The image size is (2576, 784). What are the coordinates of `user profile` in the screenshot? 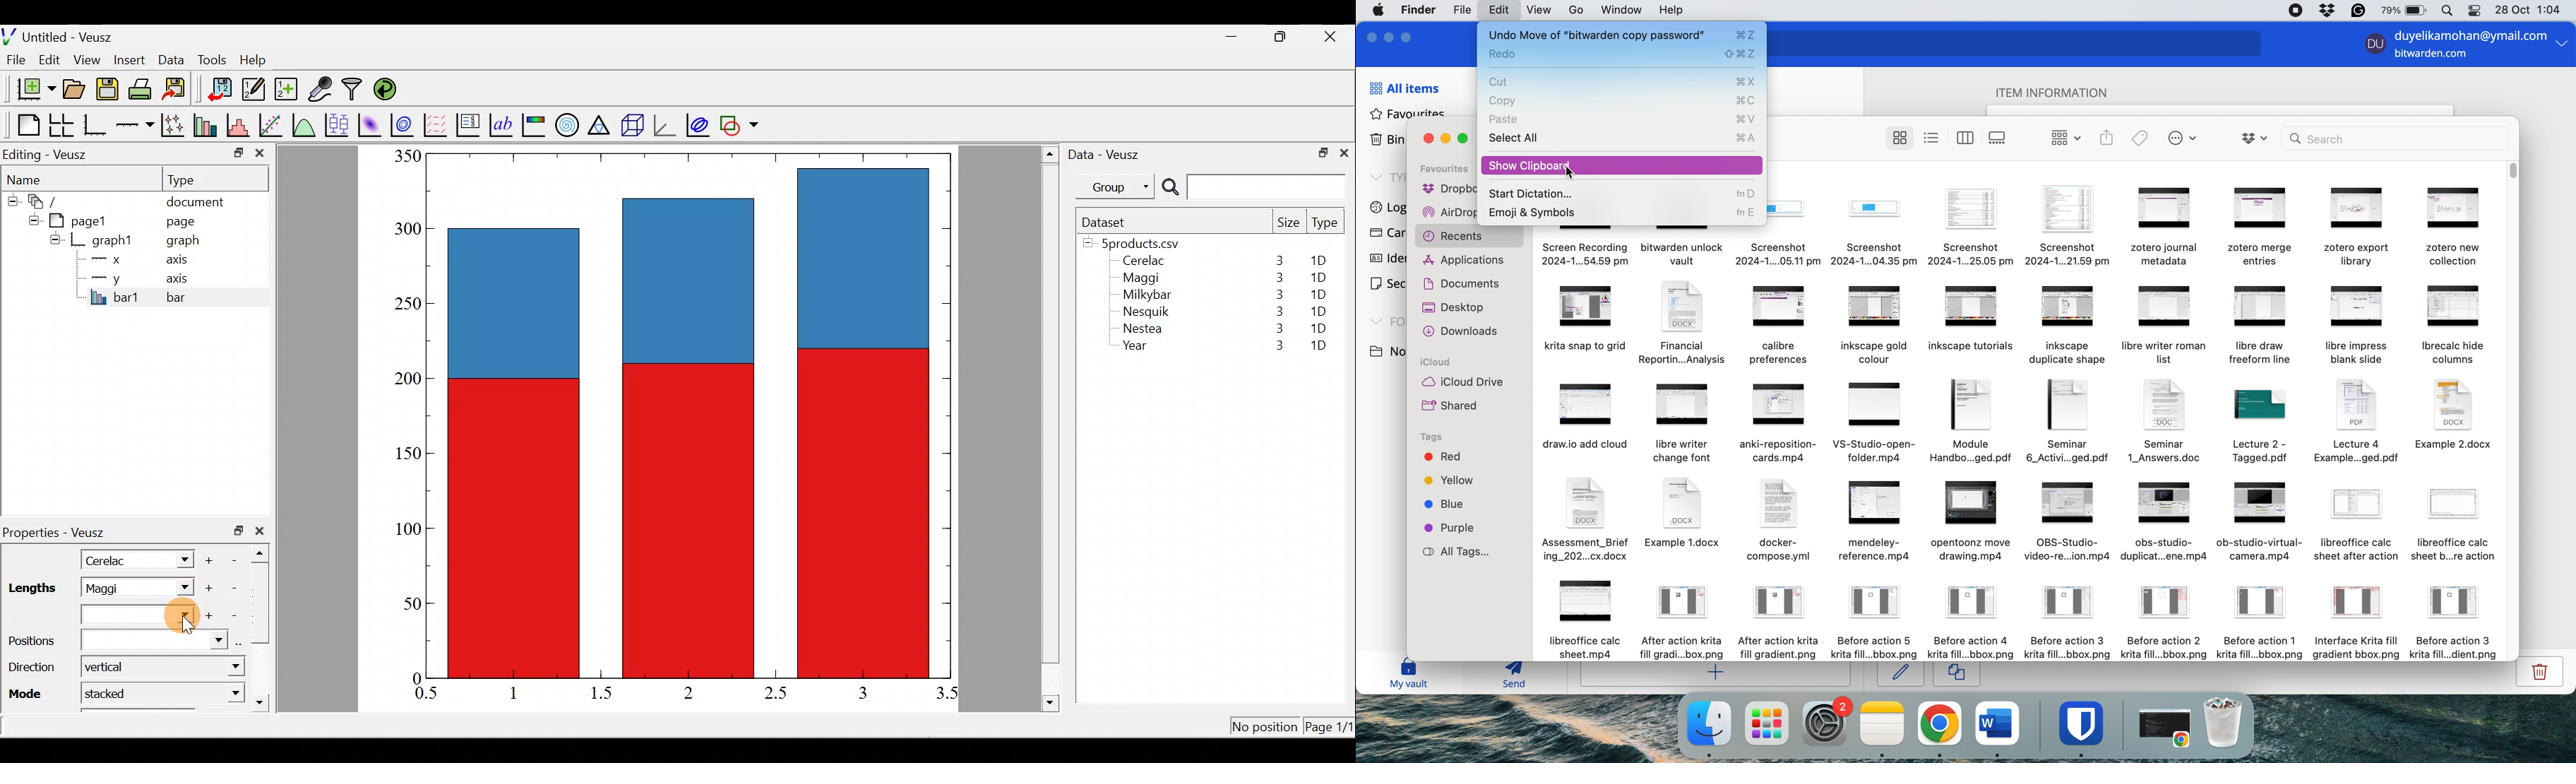 It's located at (2372, 46).